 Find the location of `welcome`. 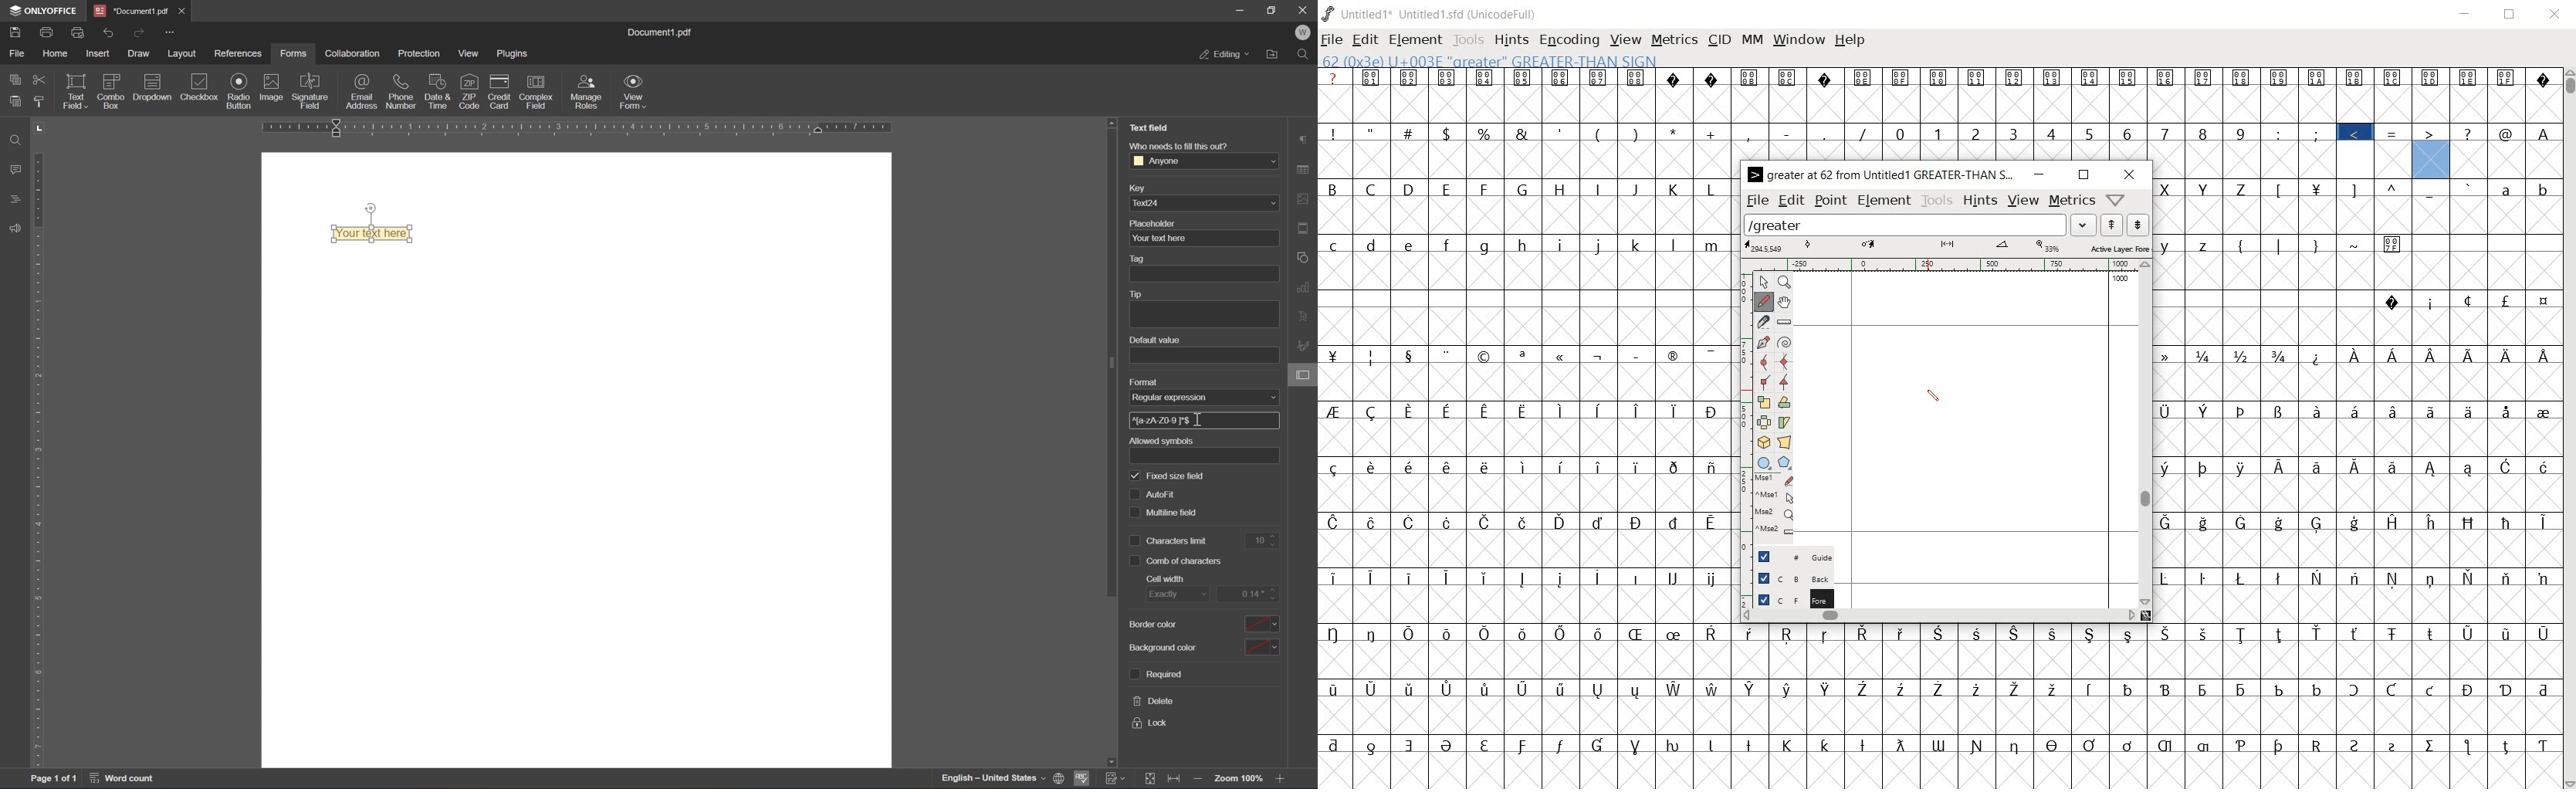

welcome is located at coordinates (1303, 33).